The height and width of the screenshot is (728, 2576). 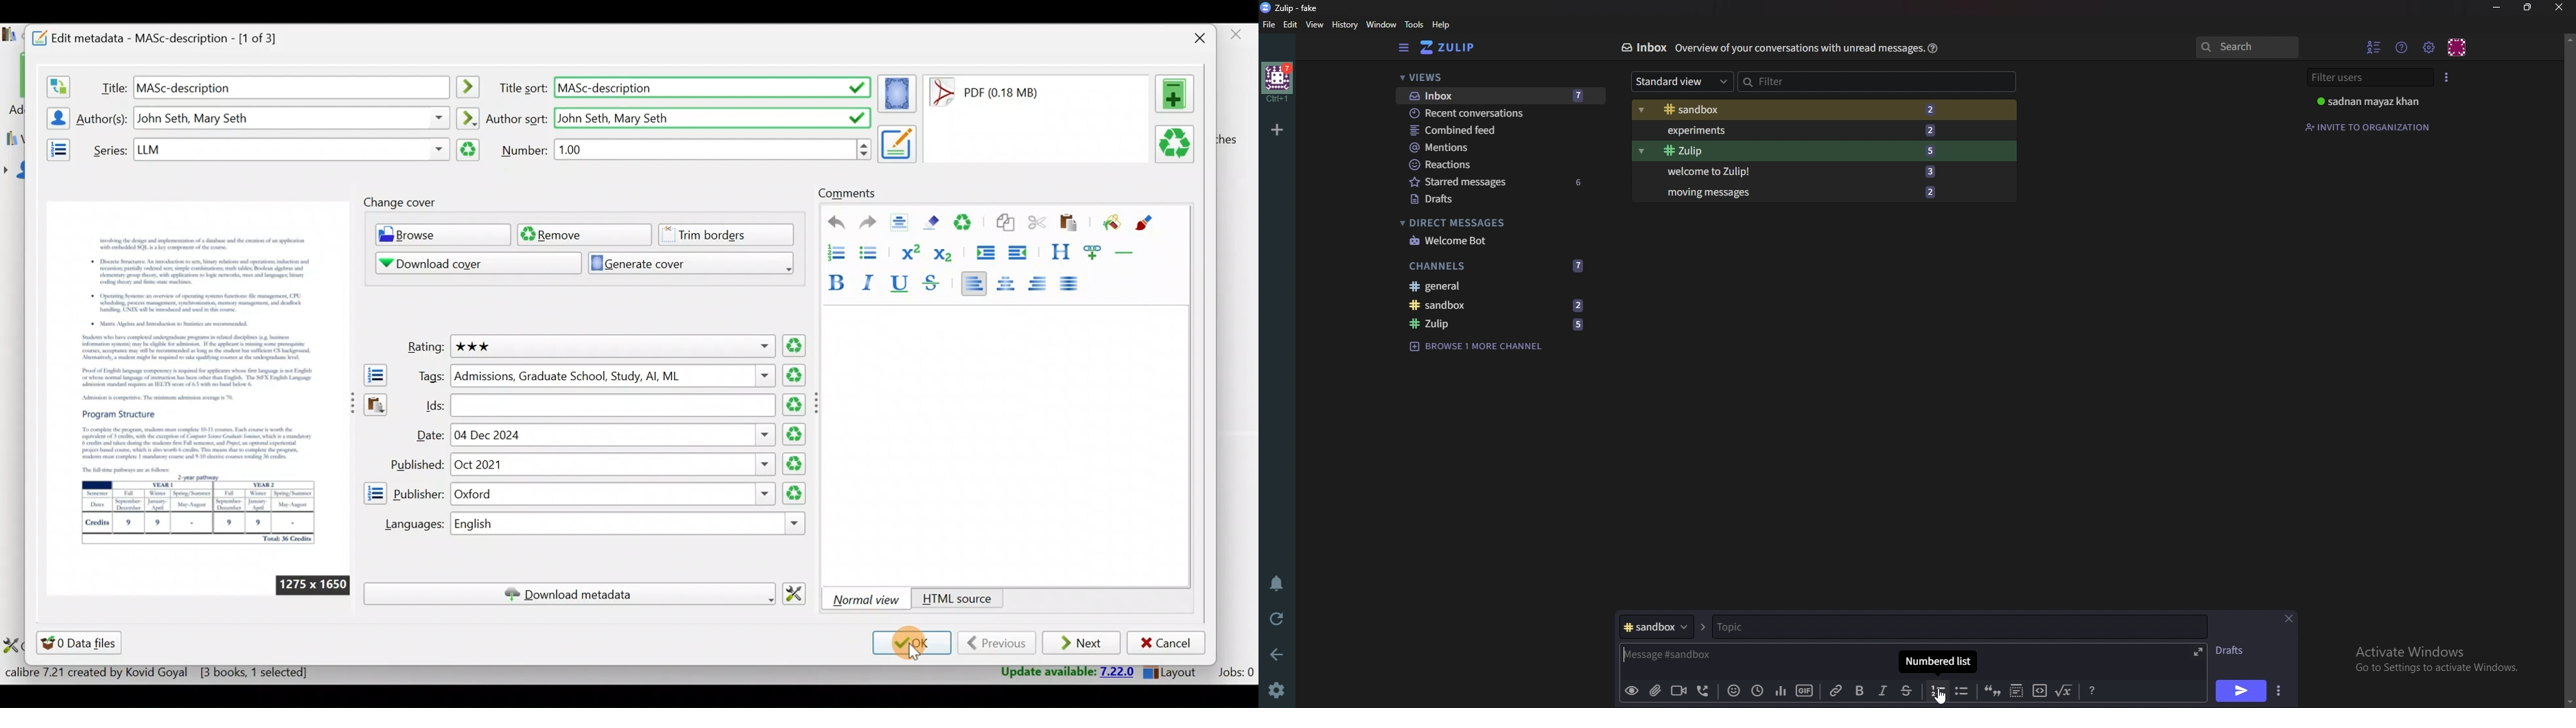 What do you see at coordinates (1500, 148) in the screenshot?
I see `mentions` at bounding box center [1500, 148].